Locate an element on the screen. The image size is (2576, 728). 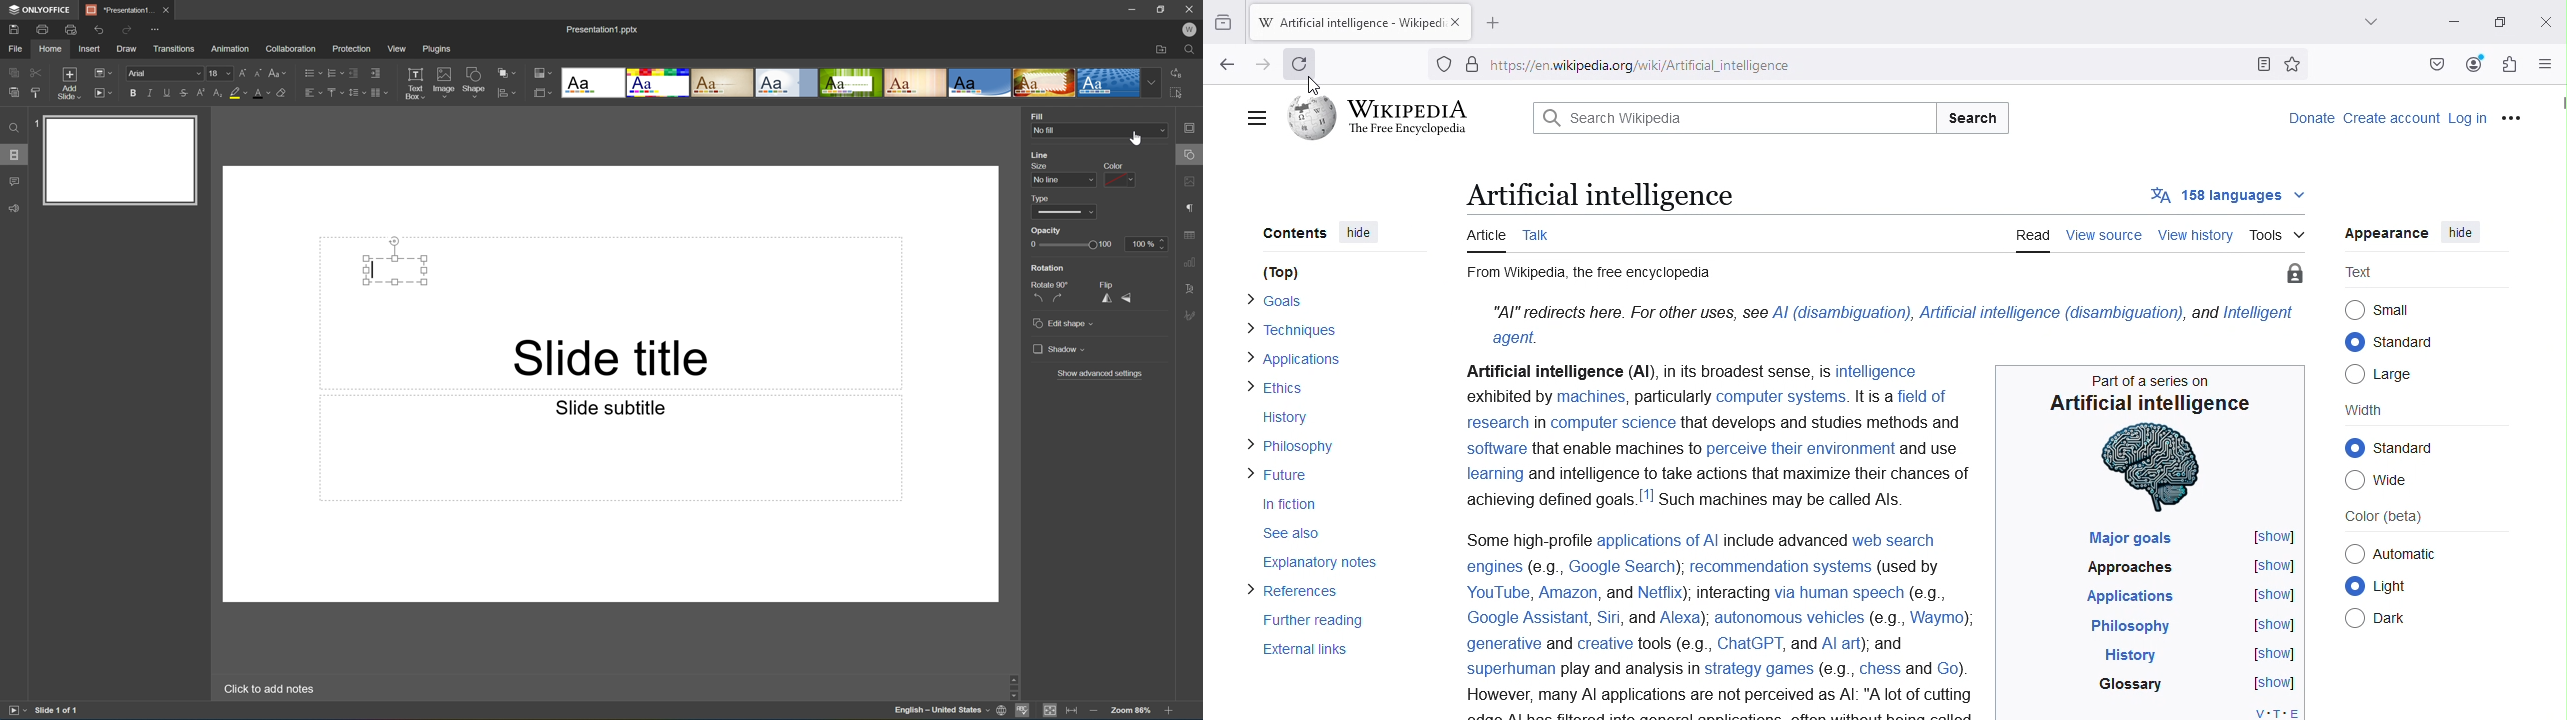
Image is located at coordinates (445, 85).